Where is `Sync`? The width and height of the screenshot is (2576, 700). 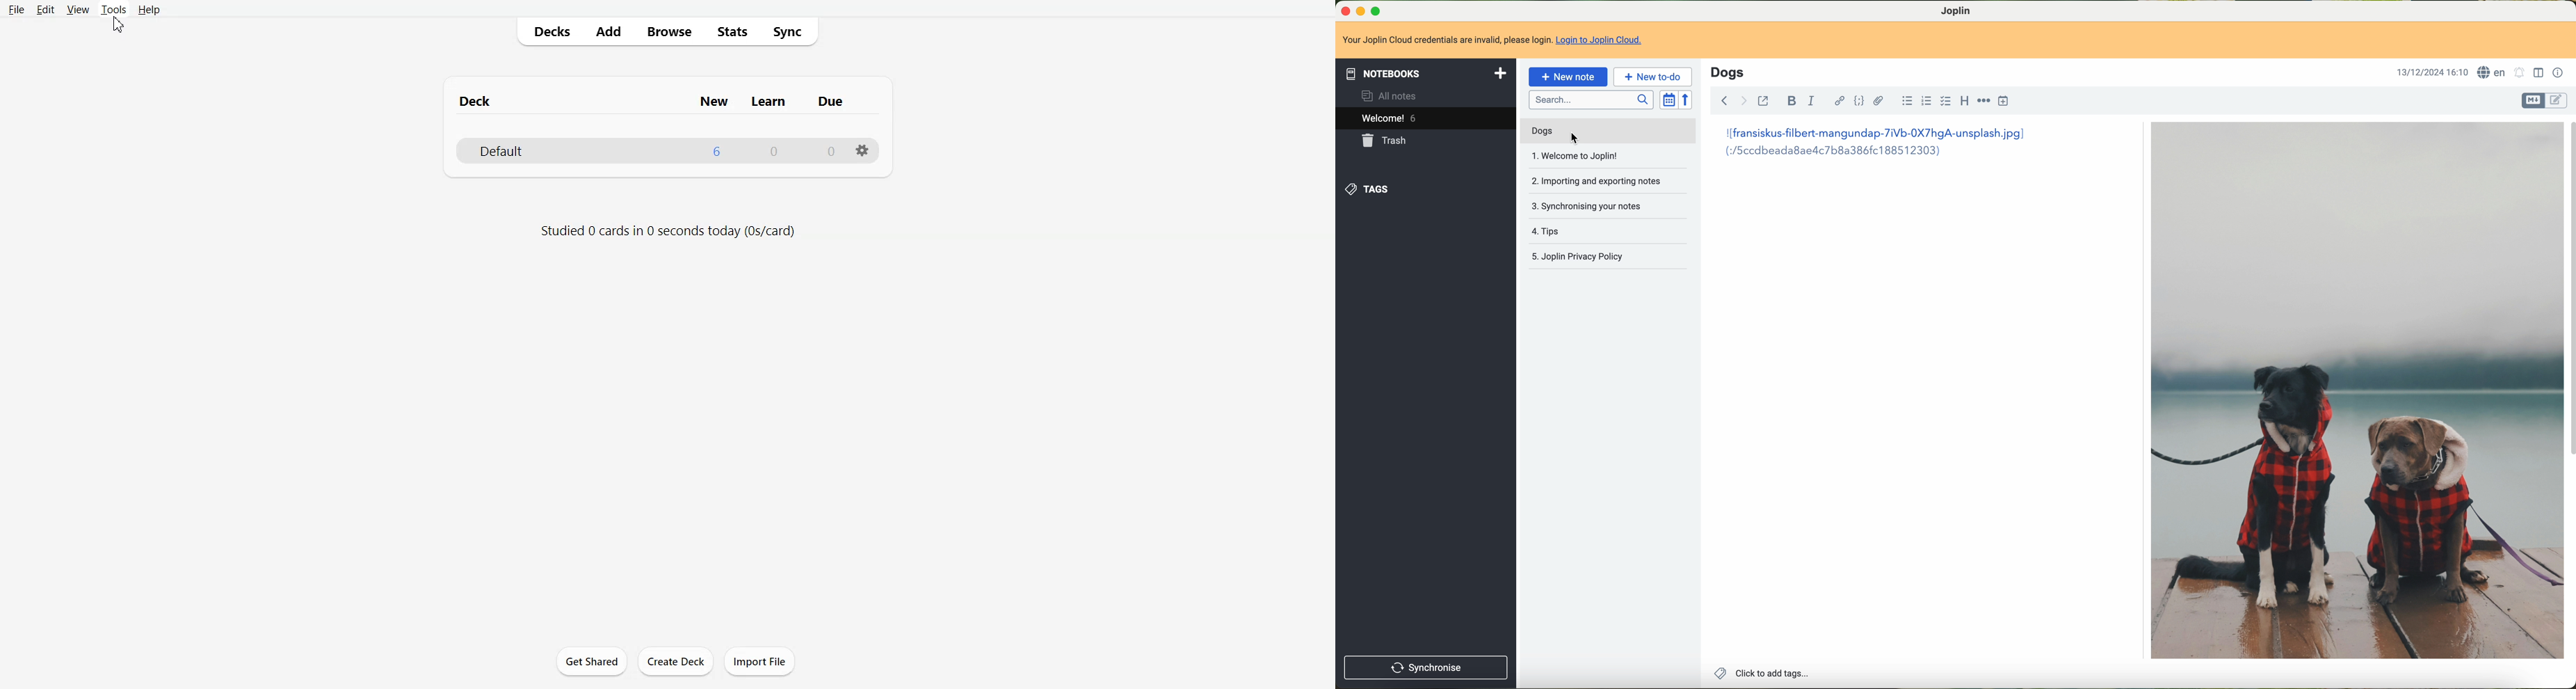
Sync is located at coordinates (791, 32).